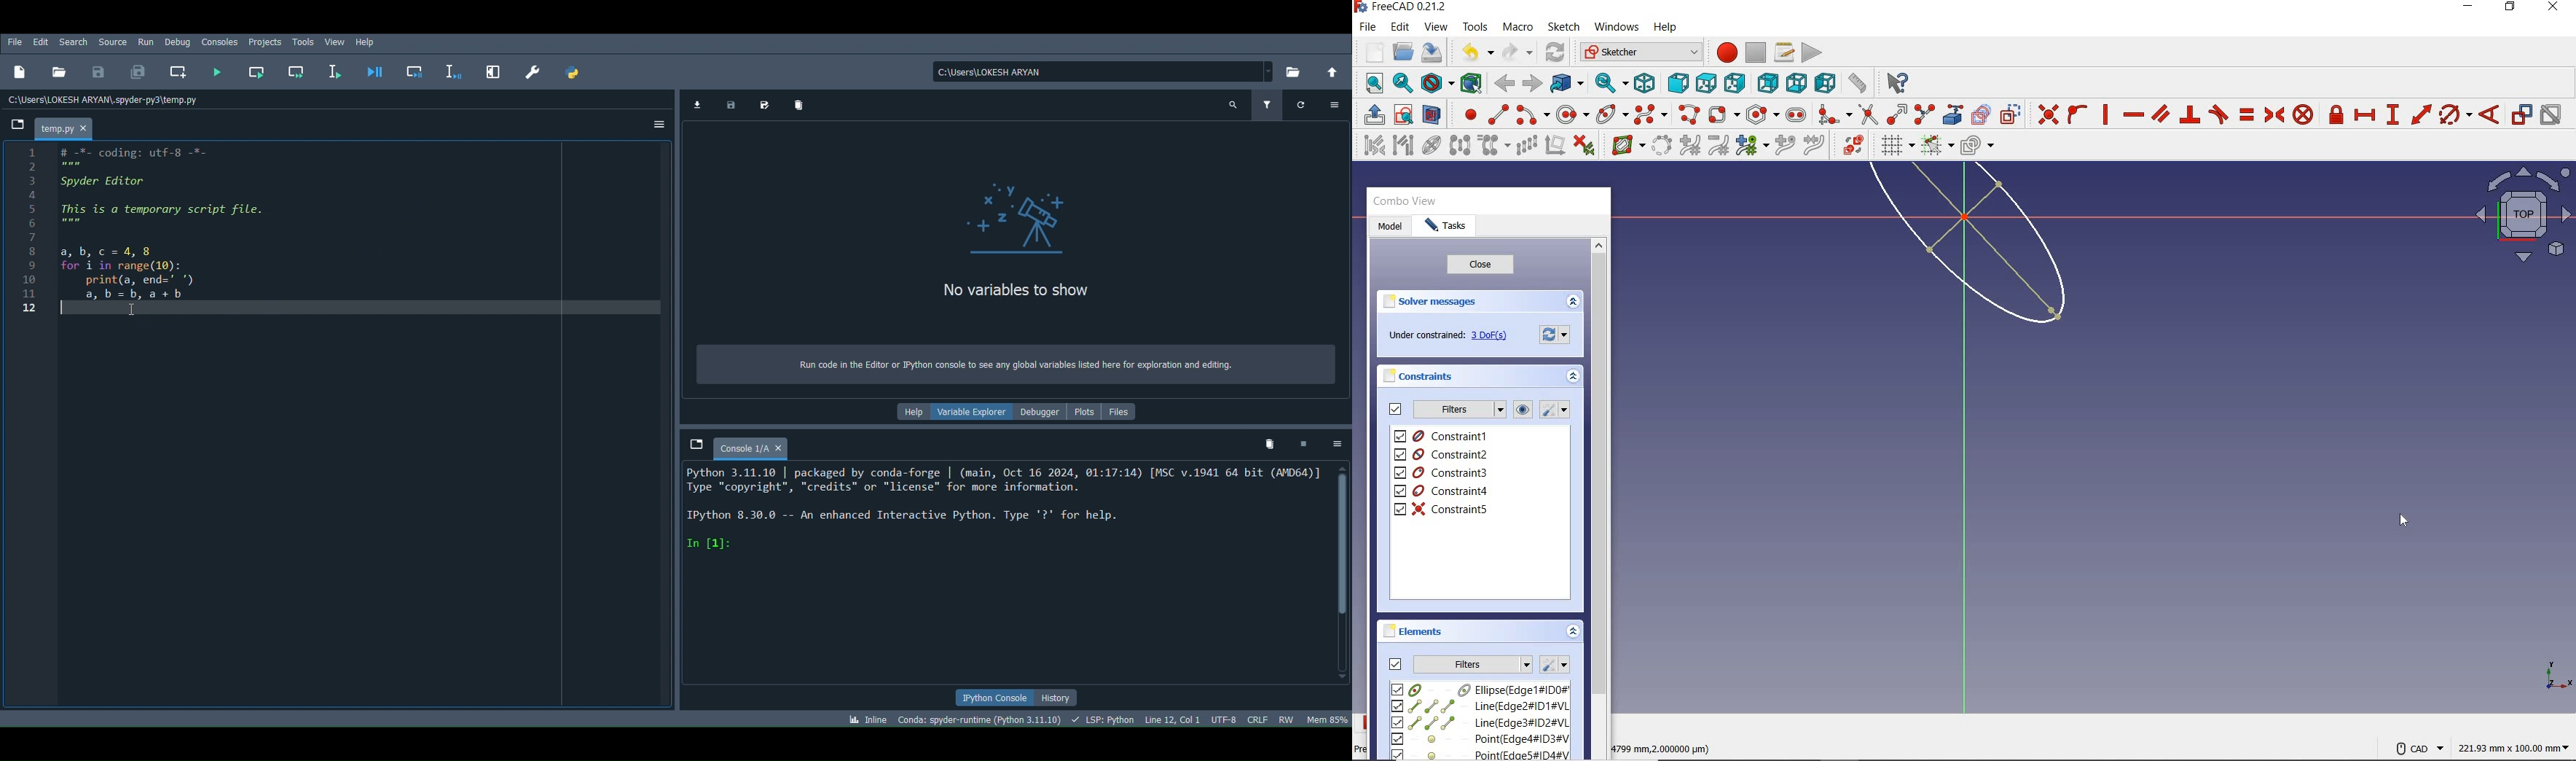 The image size is (2576, 784). Describe the element at coordinates (2403, 520) in the screenshot. I see `cursor` at that location.